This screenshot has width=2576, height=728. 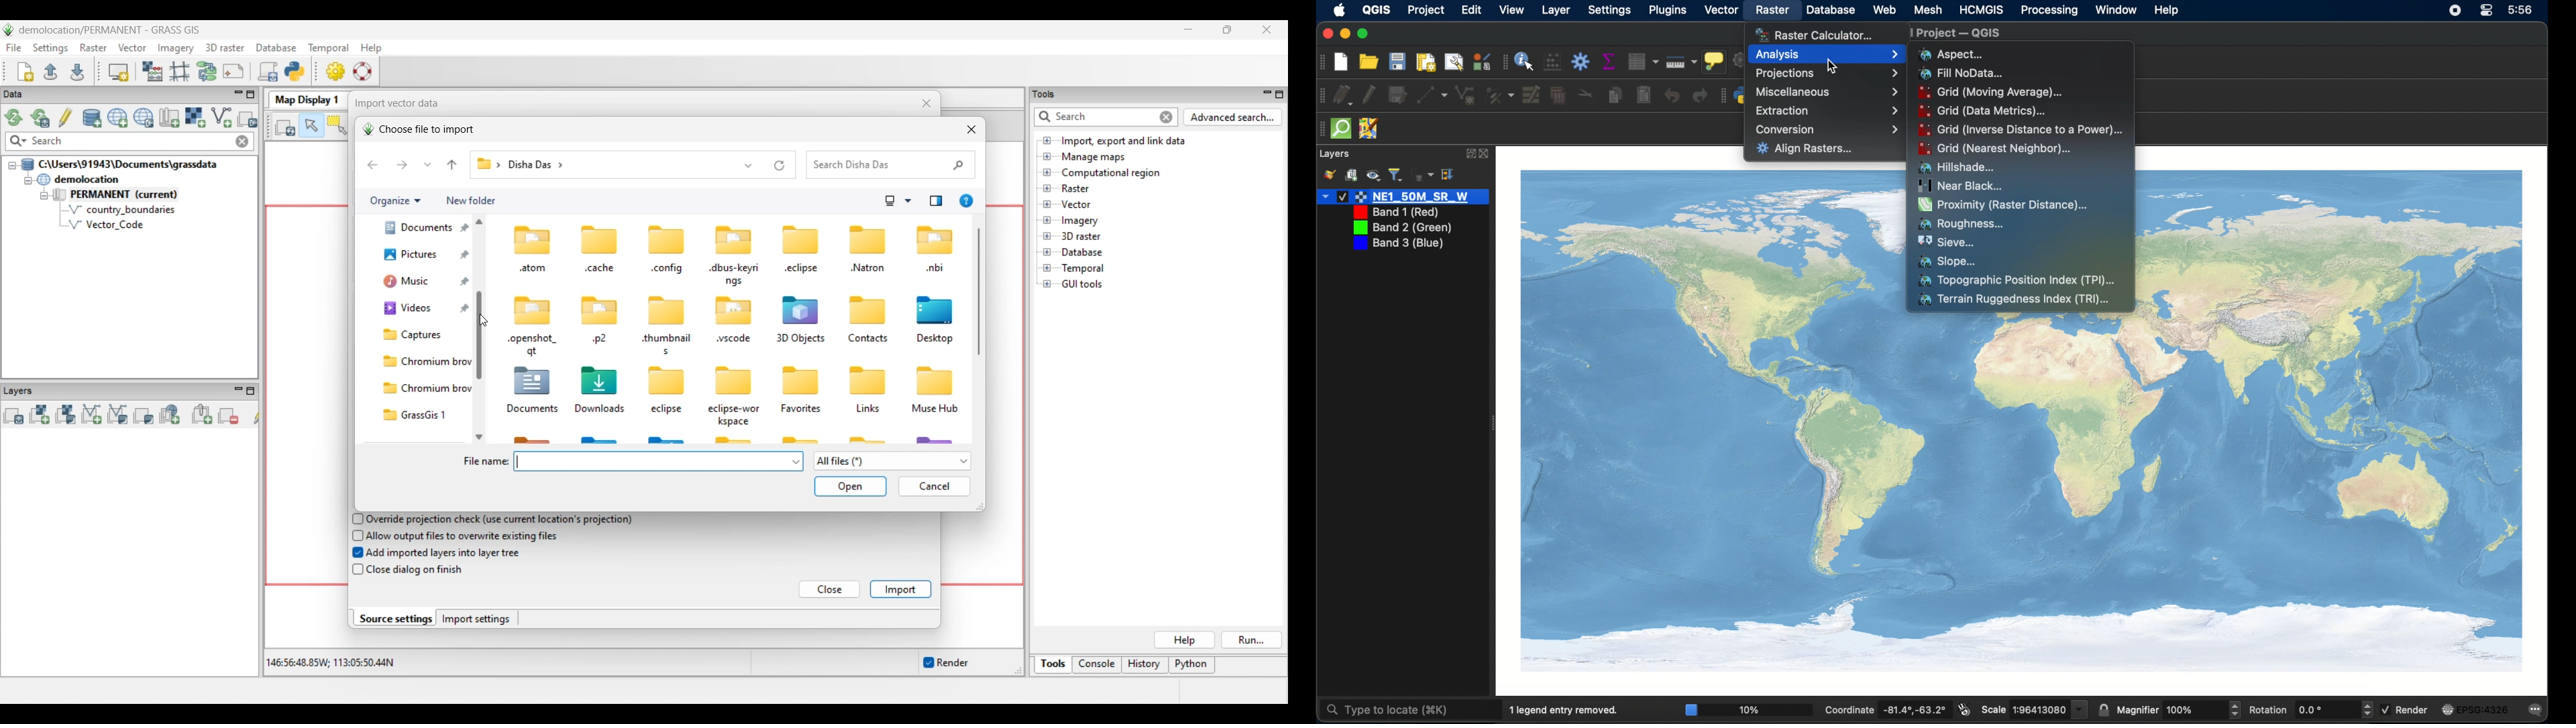 What do you see at coordinates (1581, 62) in the screenshot?
I see `toolbar` at bounding box center [1581, 62].